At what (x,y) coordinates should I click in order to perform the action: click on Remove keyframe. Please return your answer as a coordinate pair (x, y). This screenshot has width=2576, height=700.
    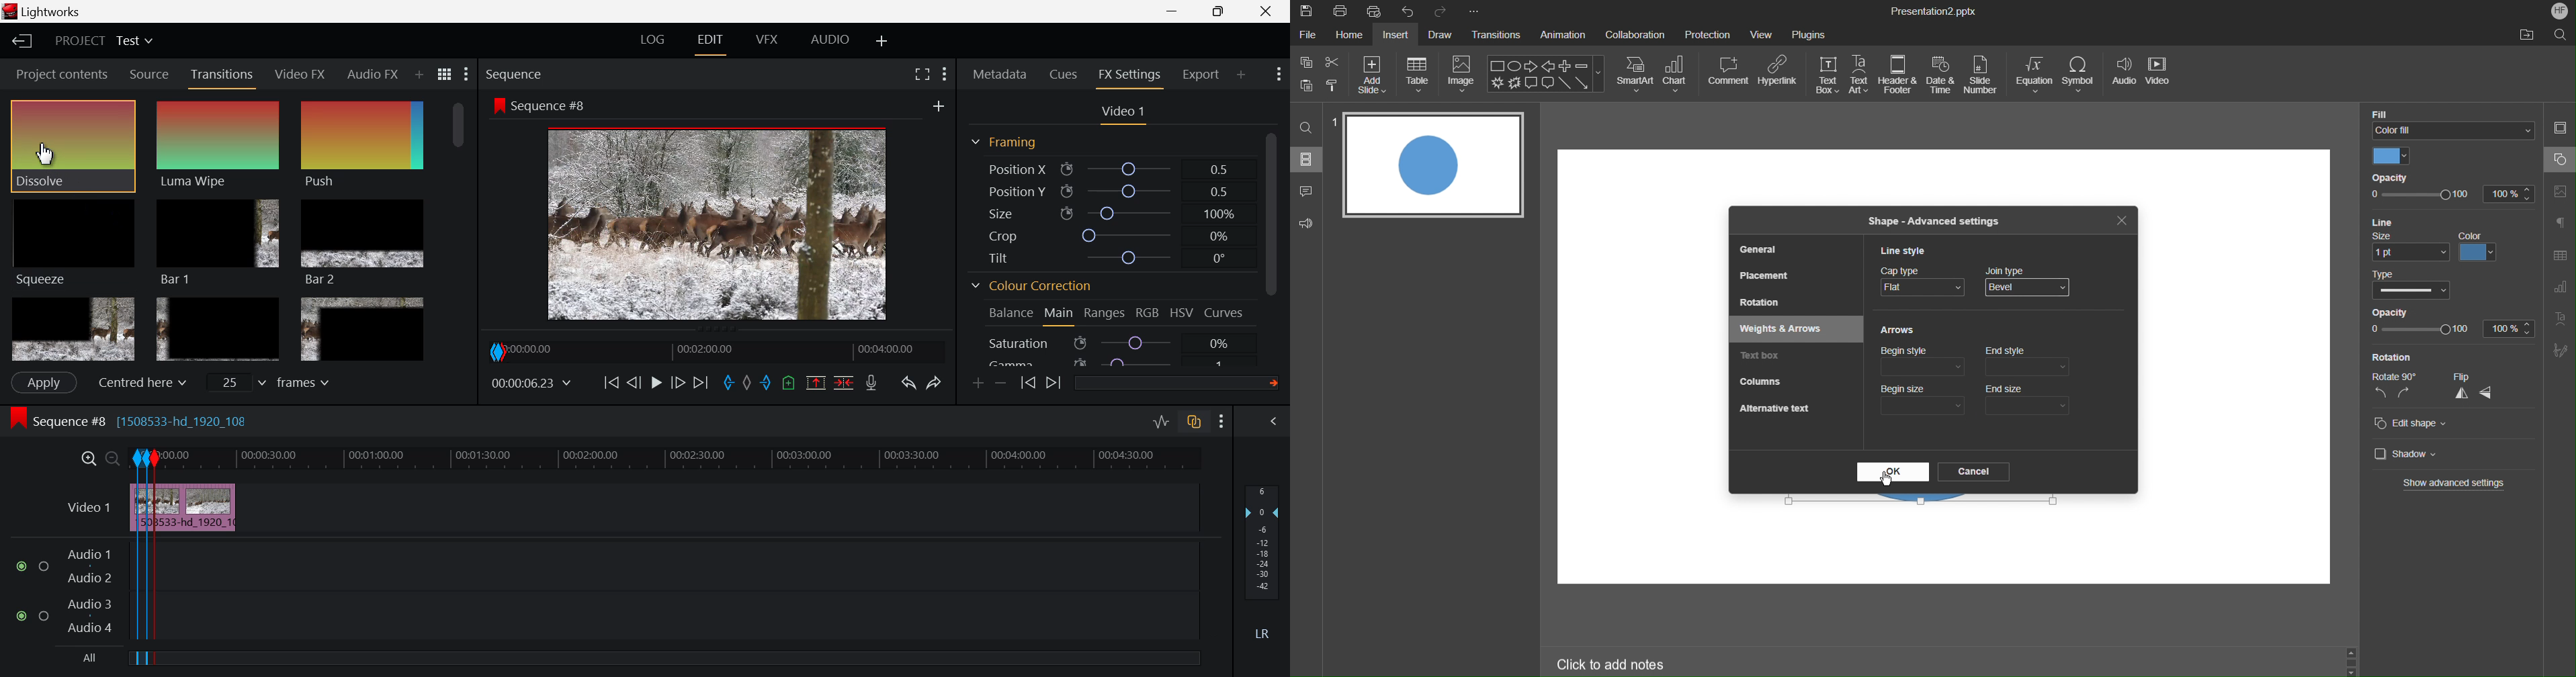
    Looking at the image, I should click on (1001, 384).